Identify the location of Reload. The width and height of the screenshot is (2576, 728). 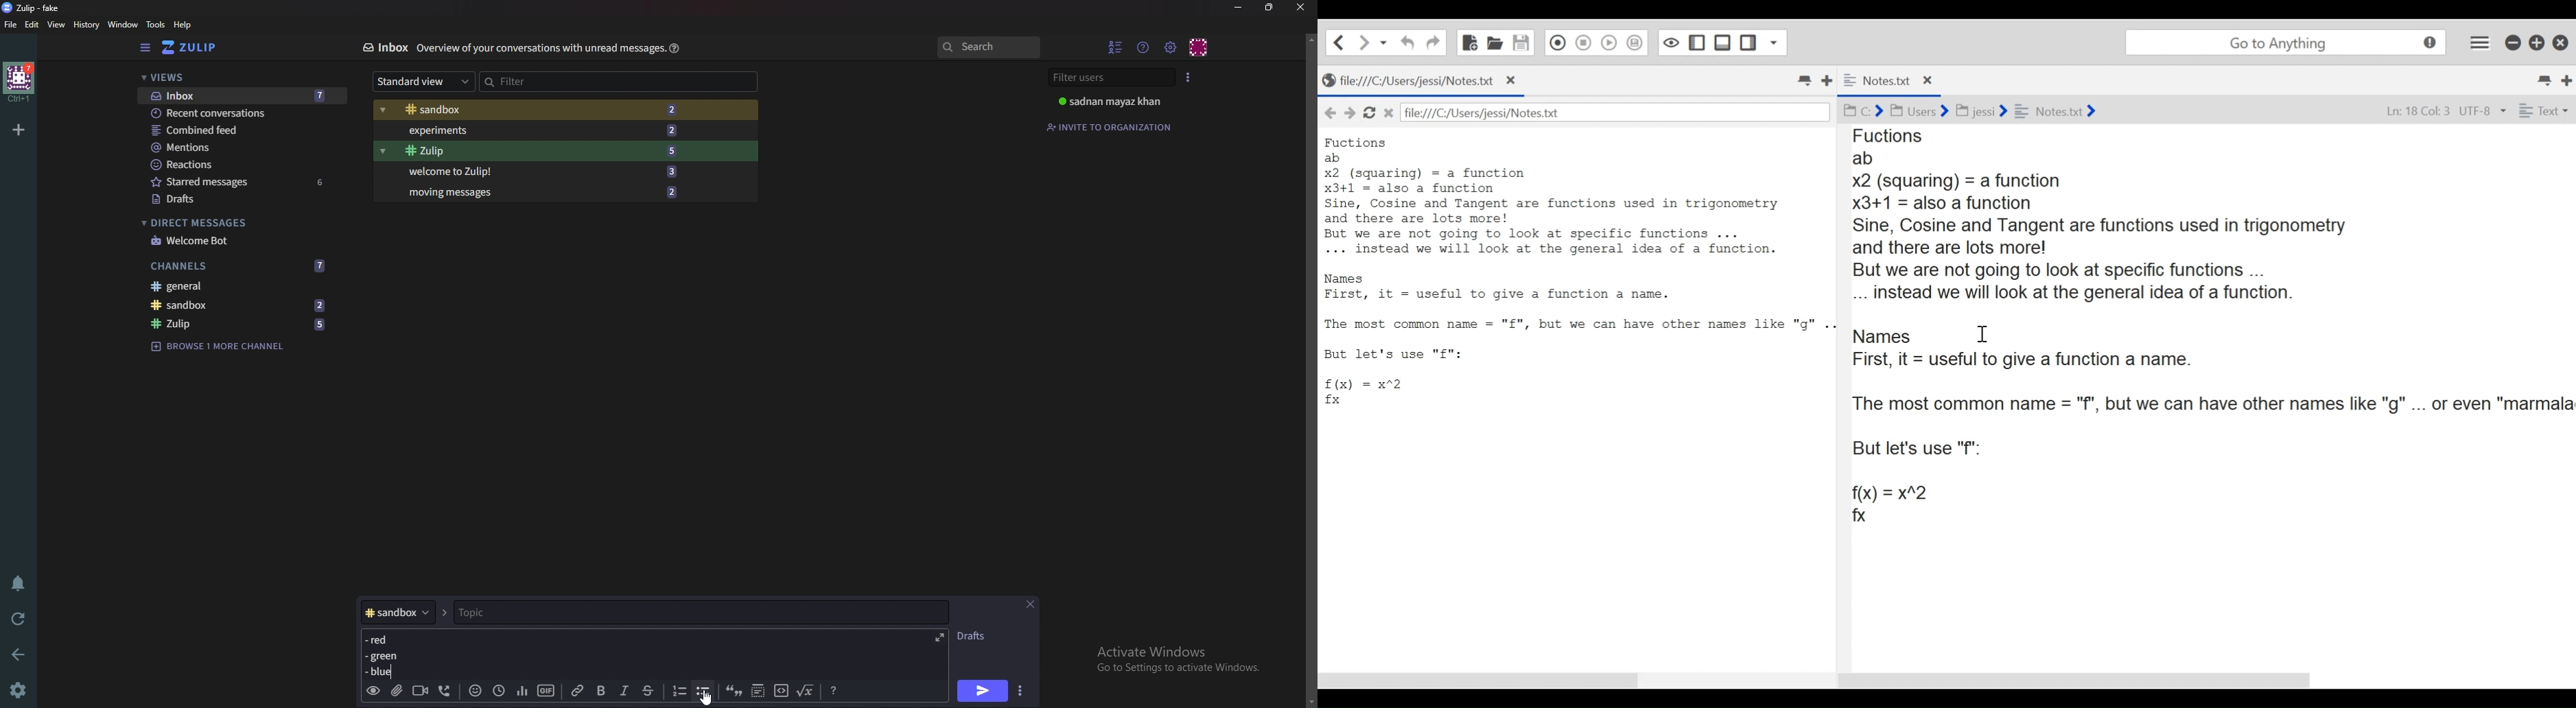
(19, 620).